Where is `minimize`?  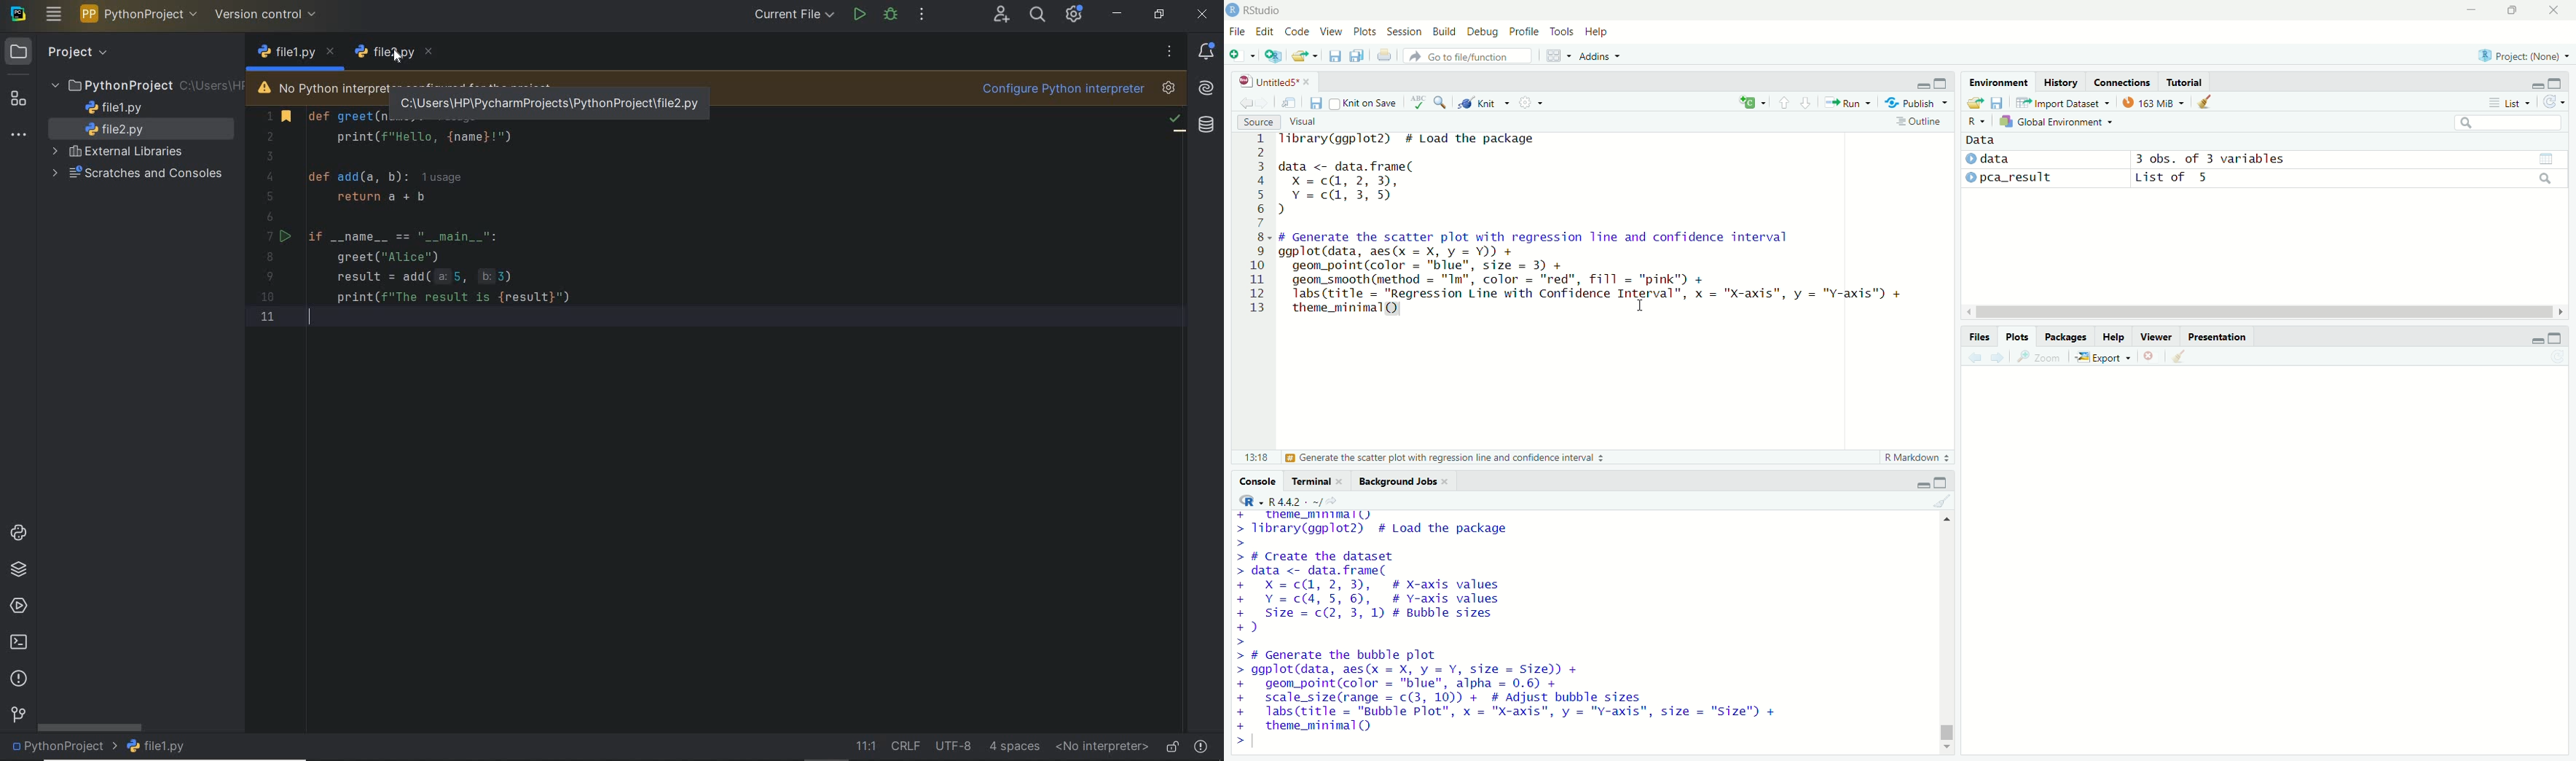
minimize is located at coordinates (1921, 483).